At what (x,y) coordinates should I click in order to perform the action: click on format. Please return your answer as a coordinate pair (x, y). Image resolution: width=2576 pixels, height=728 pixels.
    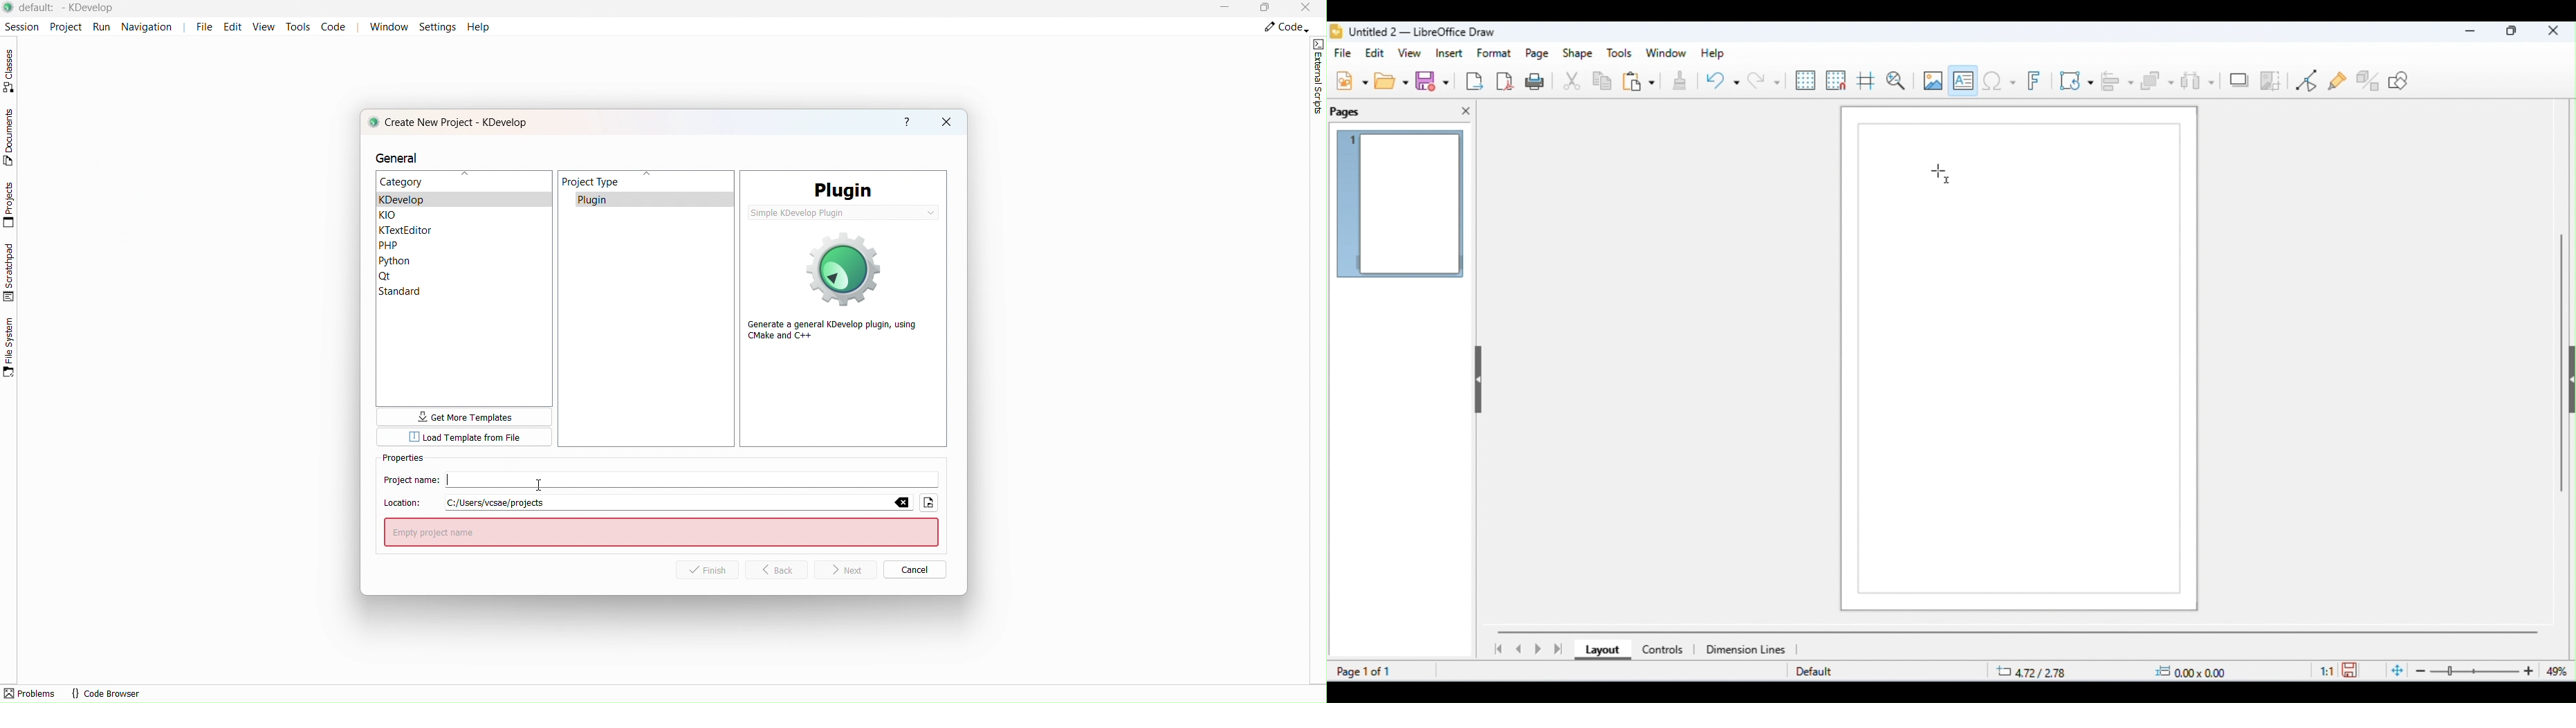
    Looking at the image, I should click on (1495, 53).